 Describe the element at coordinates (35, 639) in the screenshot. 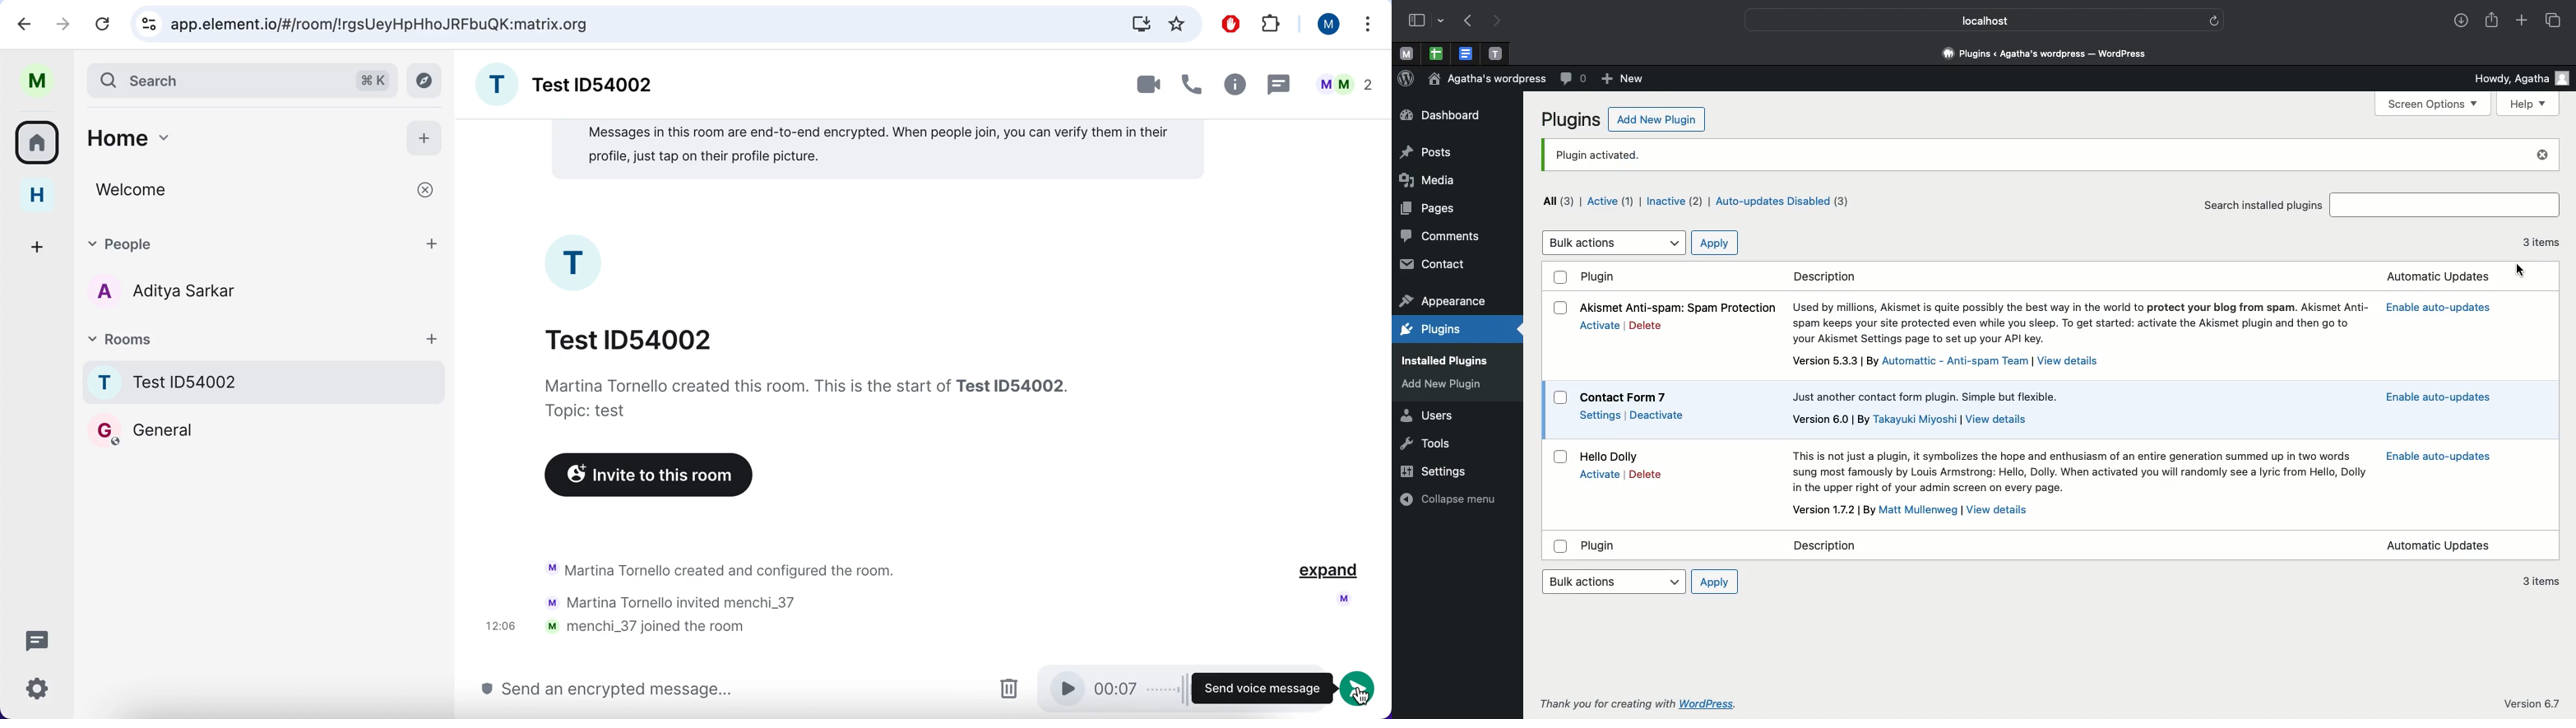

I see `threads` at that location.